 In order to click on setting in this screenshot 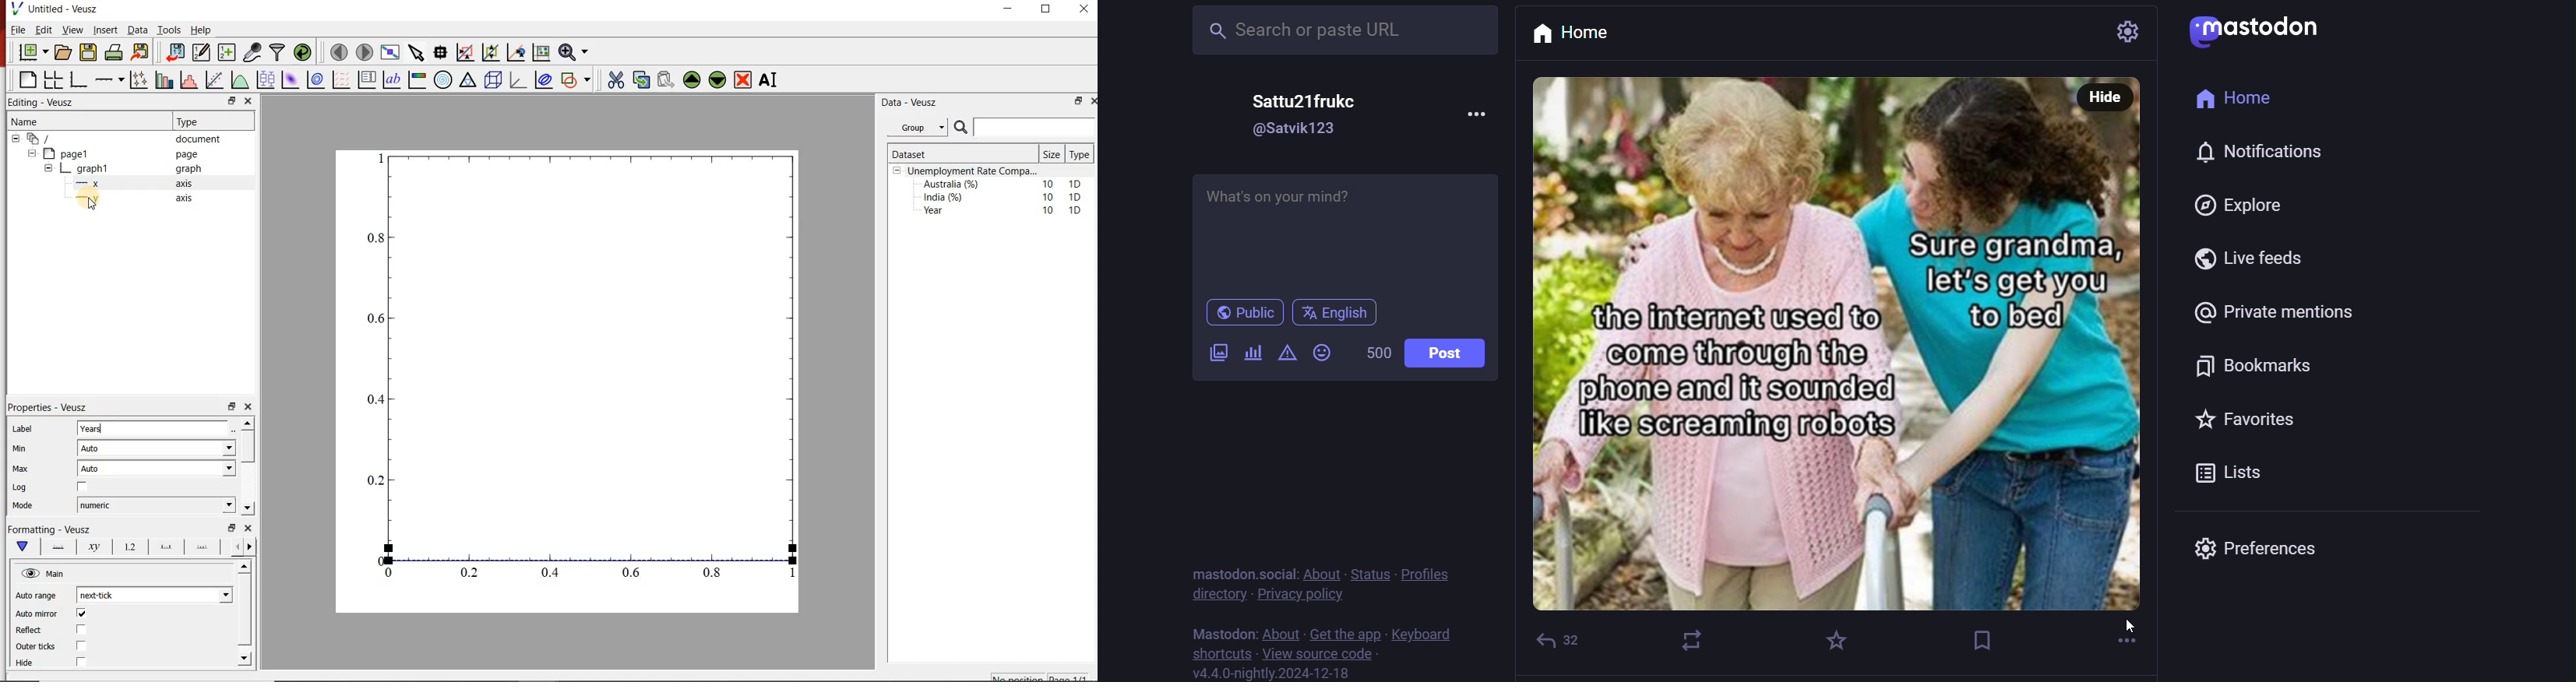, I will do `click(2101, 30)`.